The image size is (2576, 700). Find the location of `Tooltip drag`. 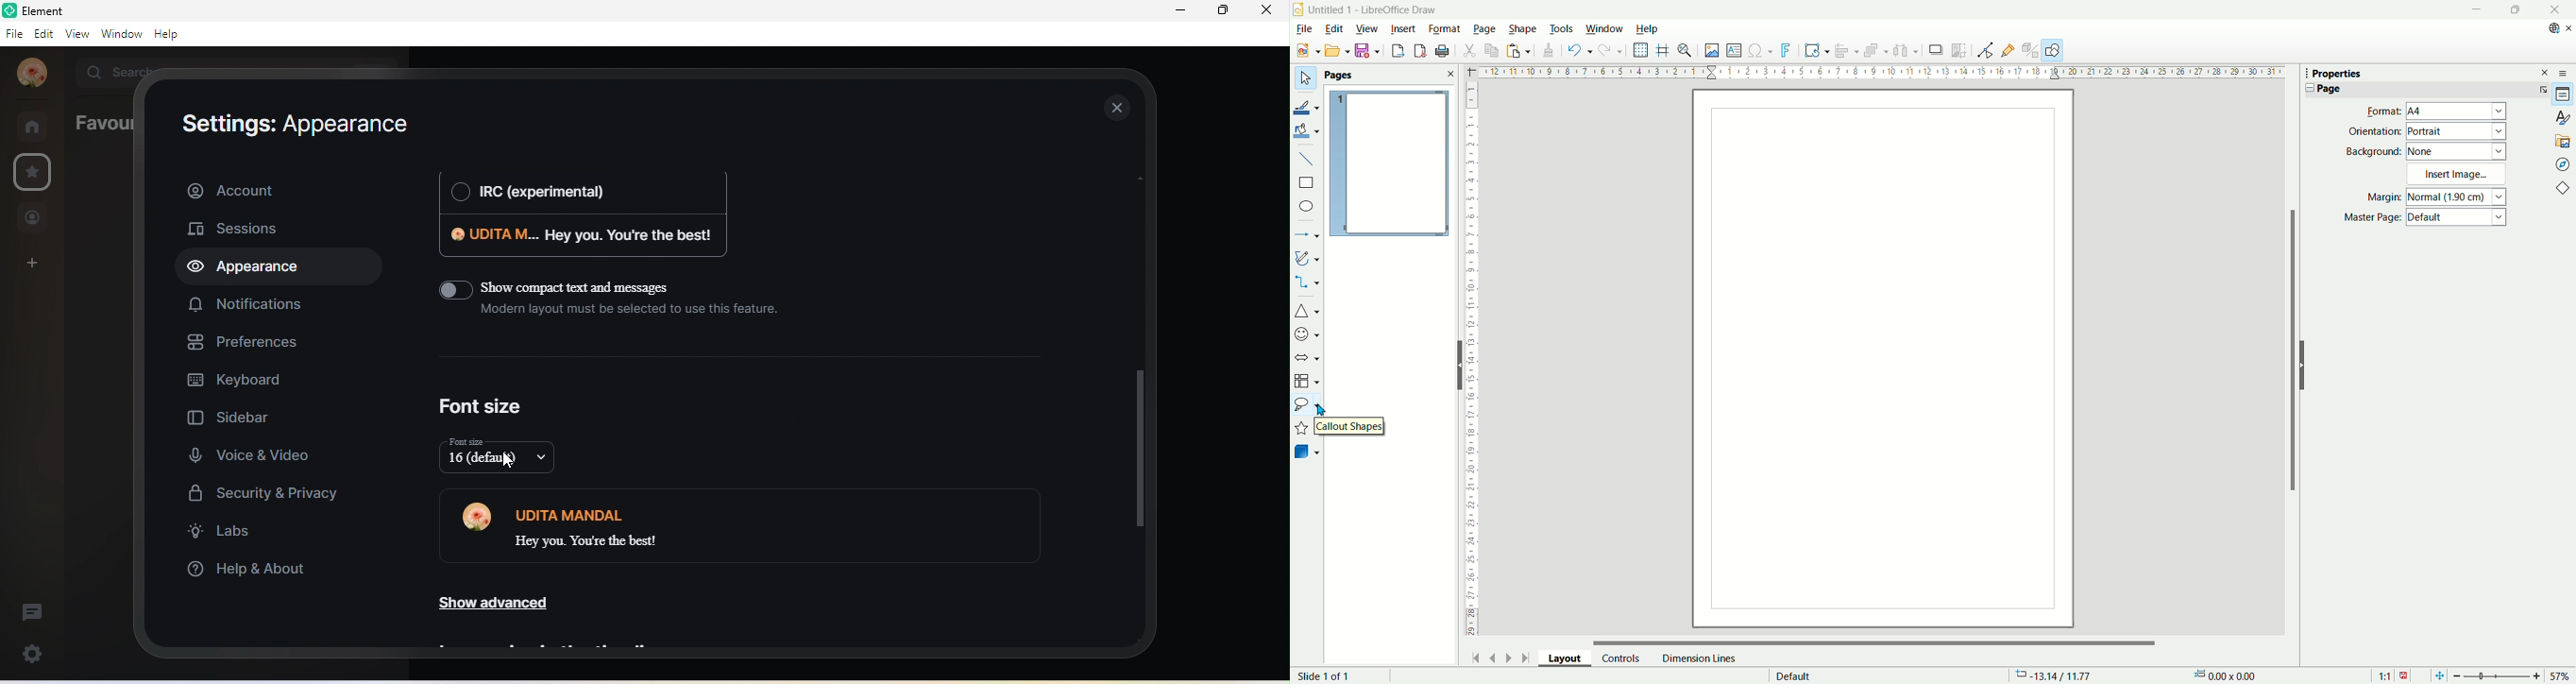

Tooltip drag is located at coordinates (2301, 72).